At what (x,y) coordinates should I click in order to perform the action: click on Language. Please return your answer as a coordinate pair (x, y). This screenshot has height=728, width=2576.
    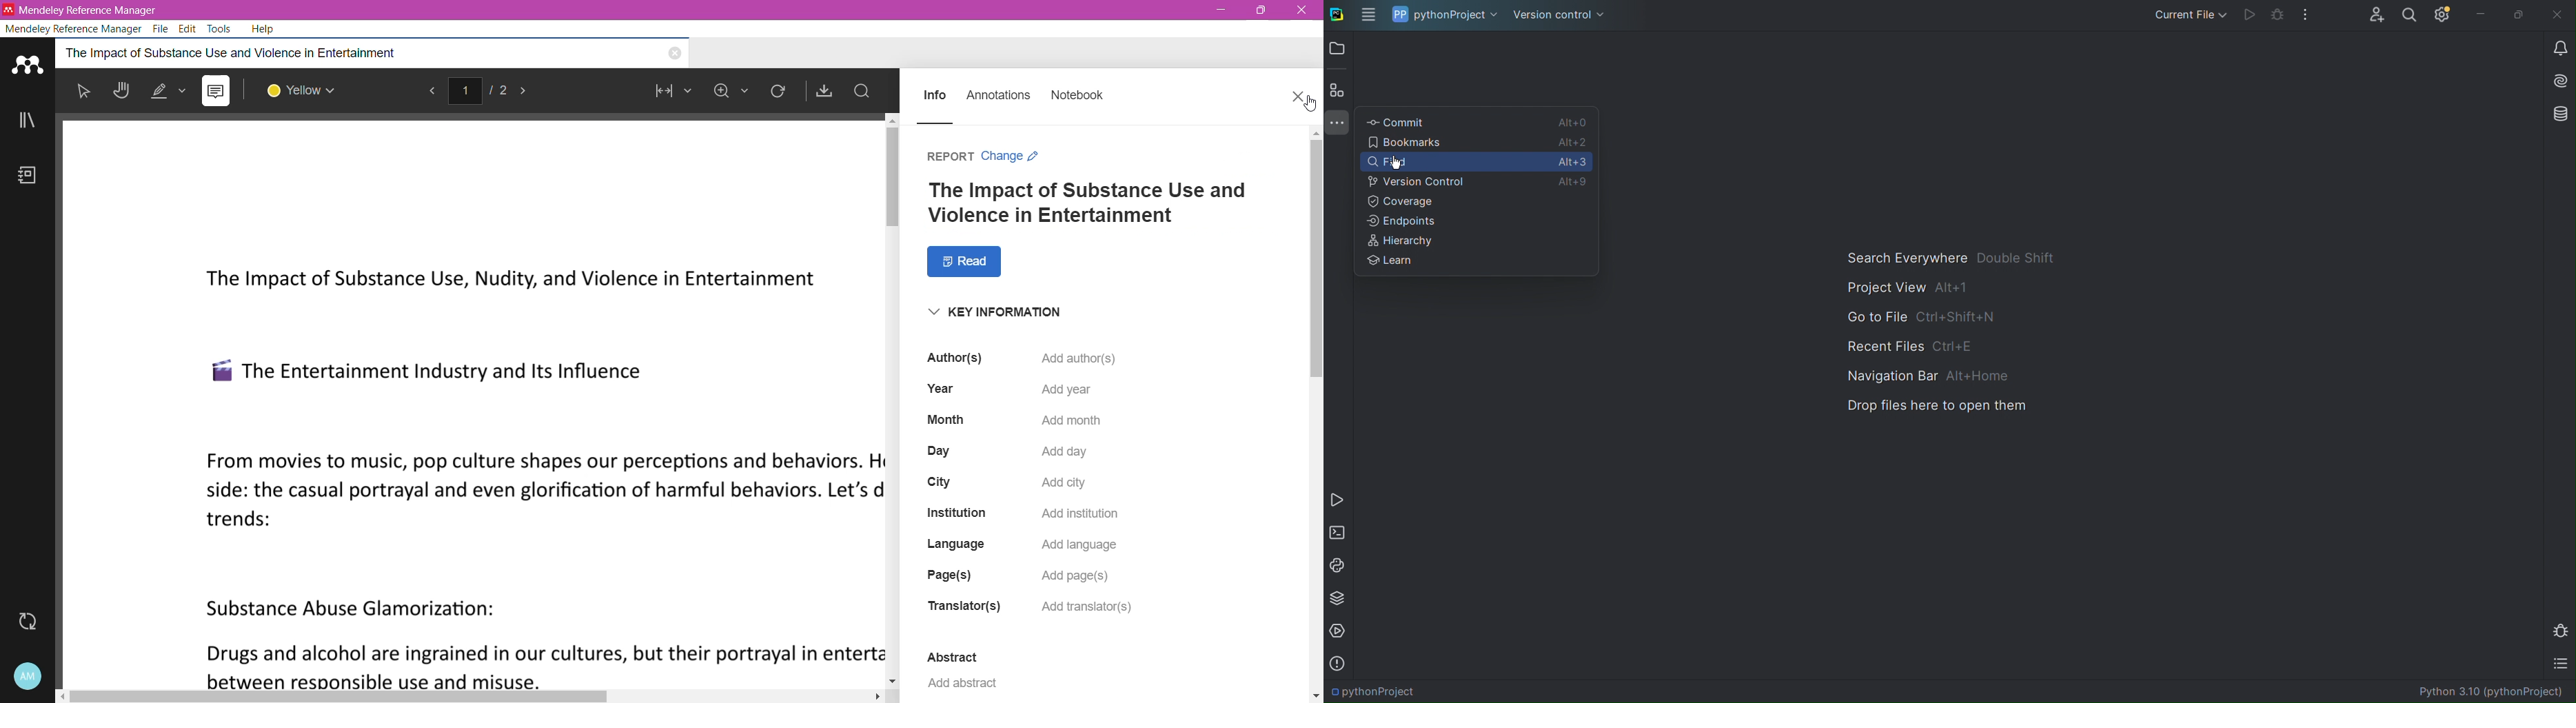
    Looking at the image, I should click on (961, 543).